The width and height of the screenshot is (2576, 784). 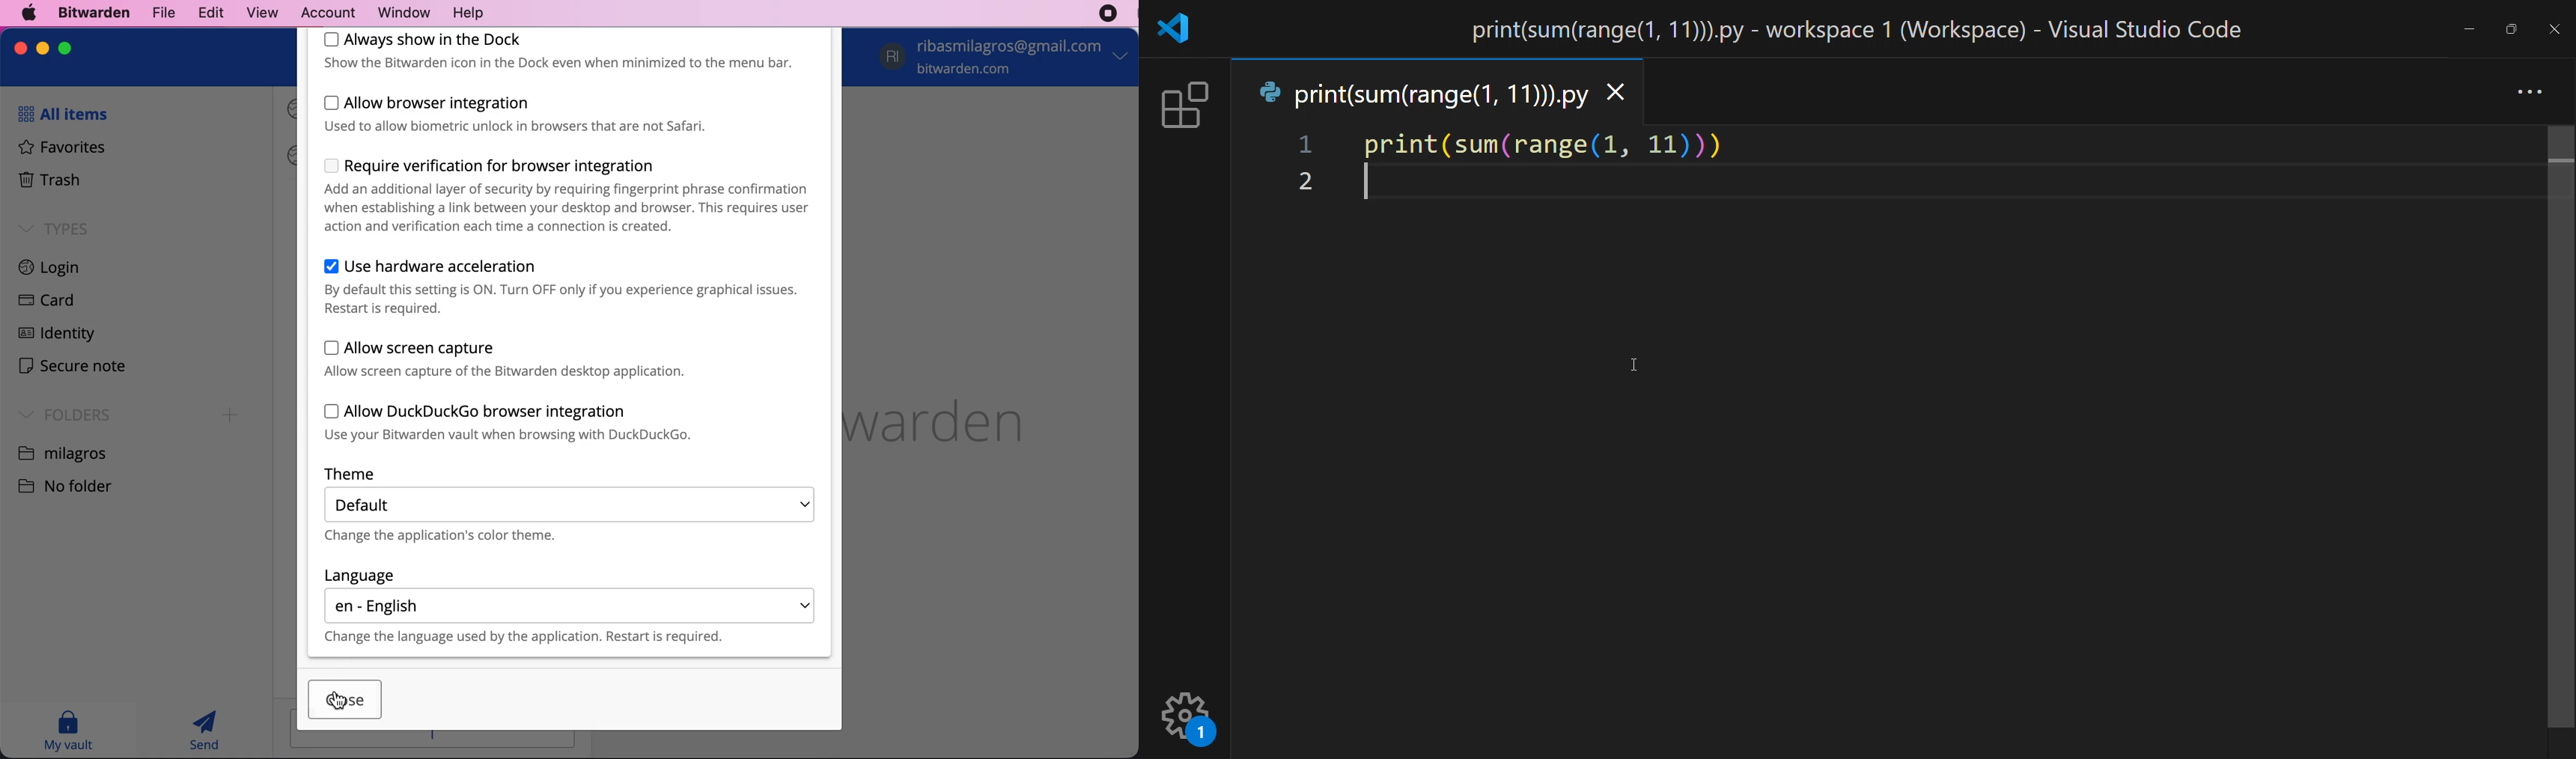 What do you see at coordinates (61, 413) in the screenshot?
I see `folders` at bounding box center [61, 413].